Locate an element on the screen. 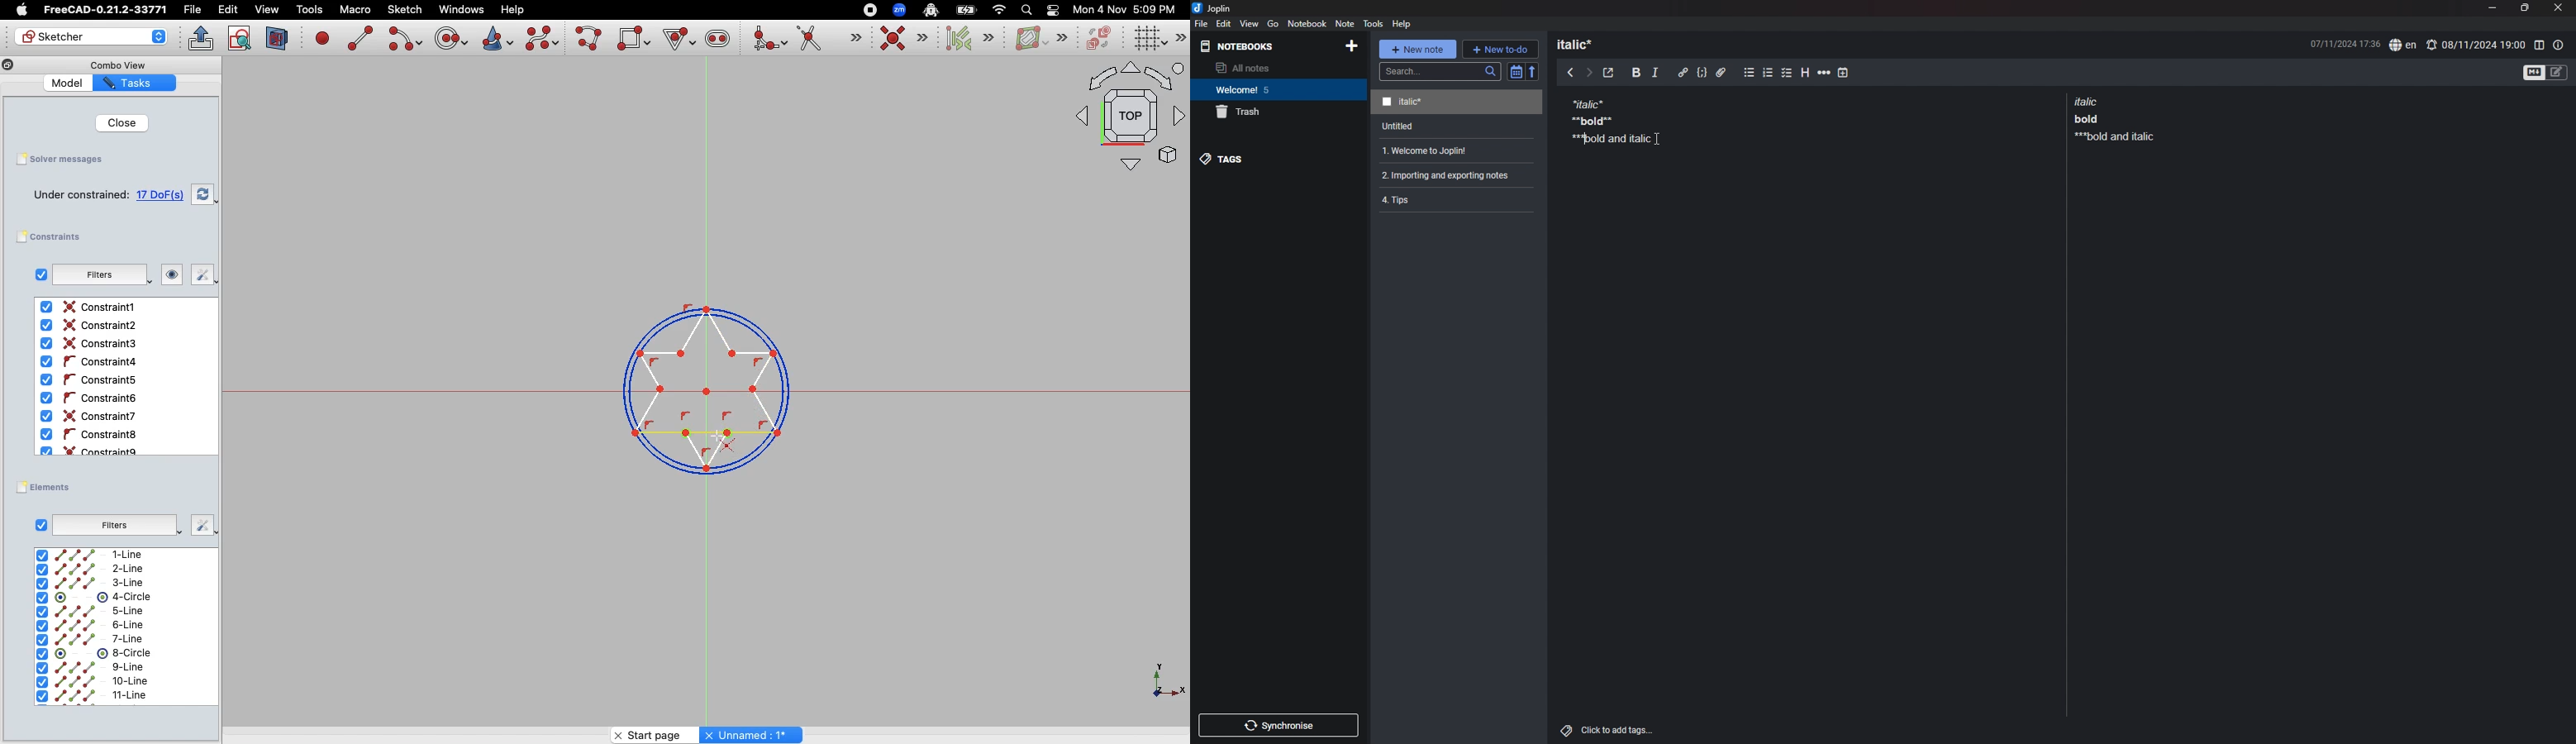 The image size is (2576, 756). view is located at coordinates (1250, 23).